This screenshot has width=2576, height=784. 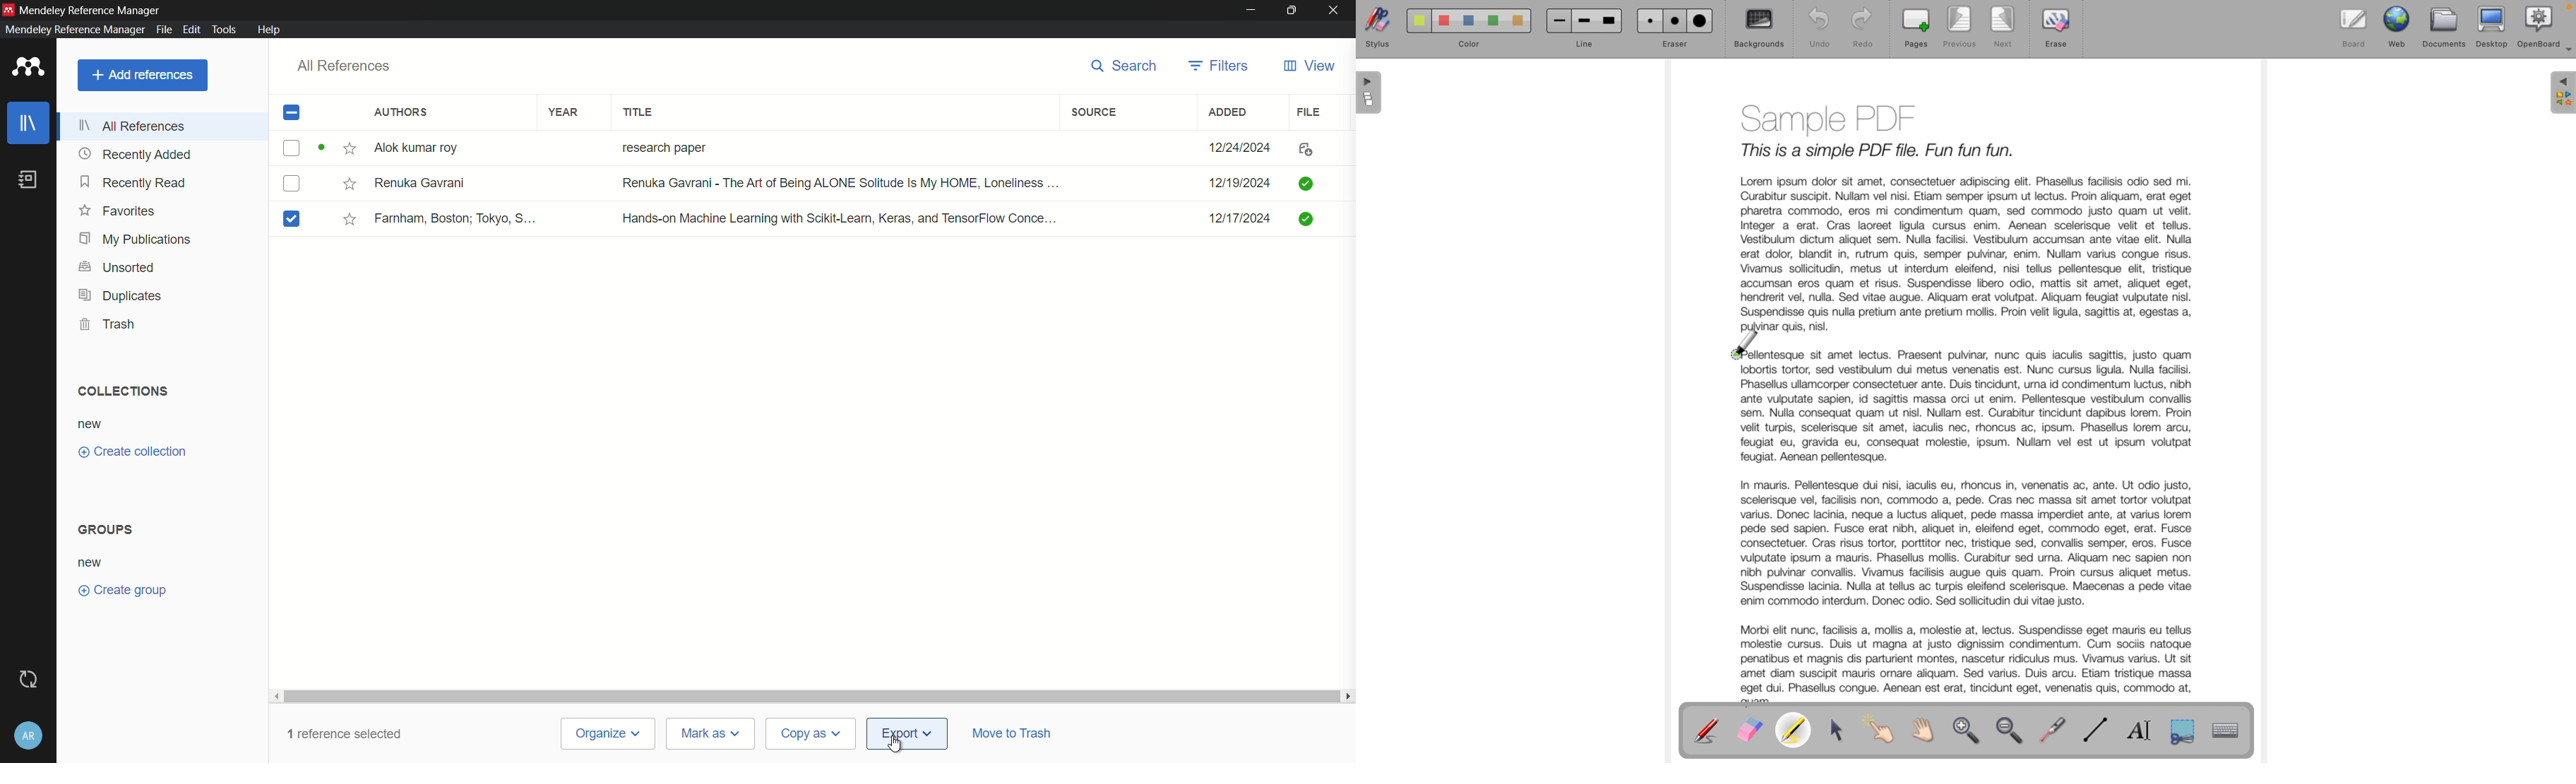 I want to click on checkbox, so click(x=295, y=113).